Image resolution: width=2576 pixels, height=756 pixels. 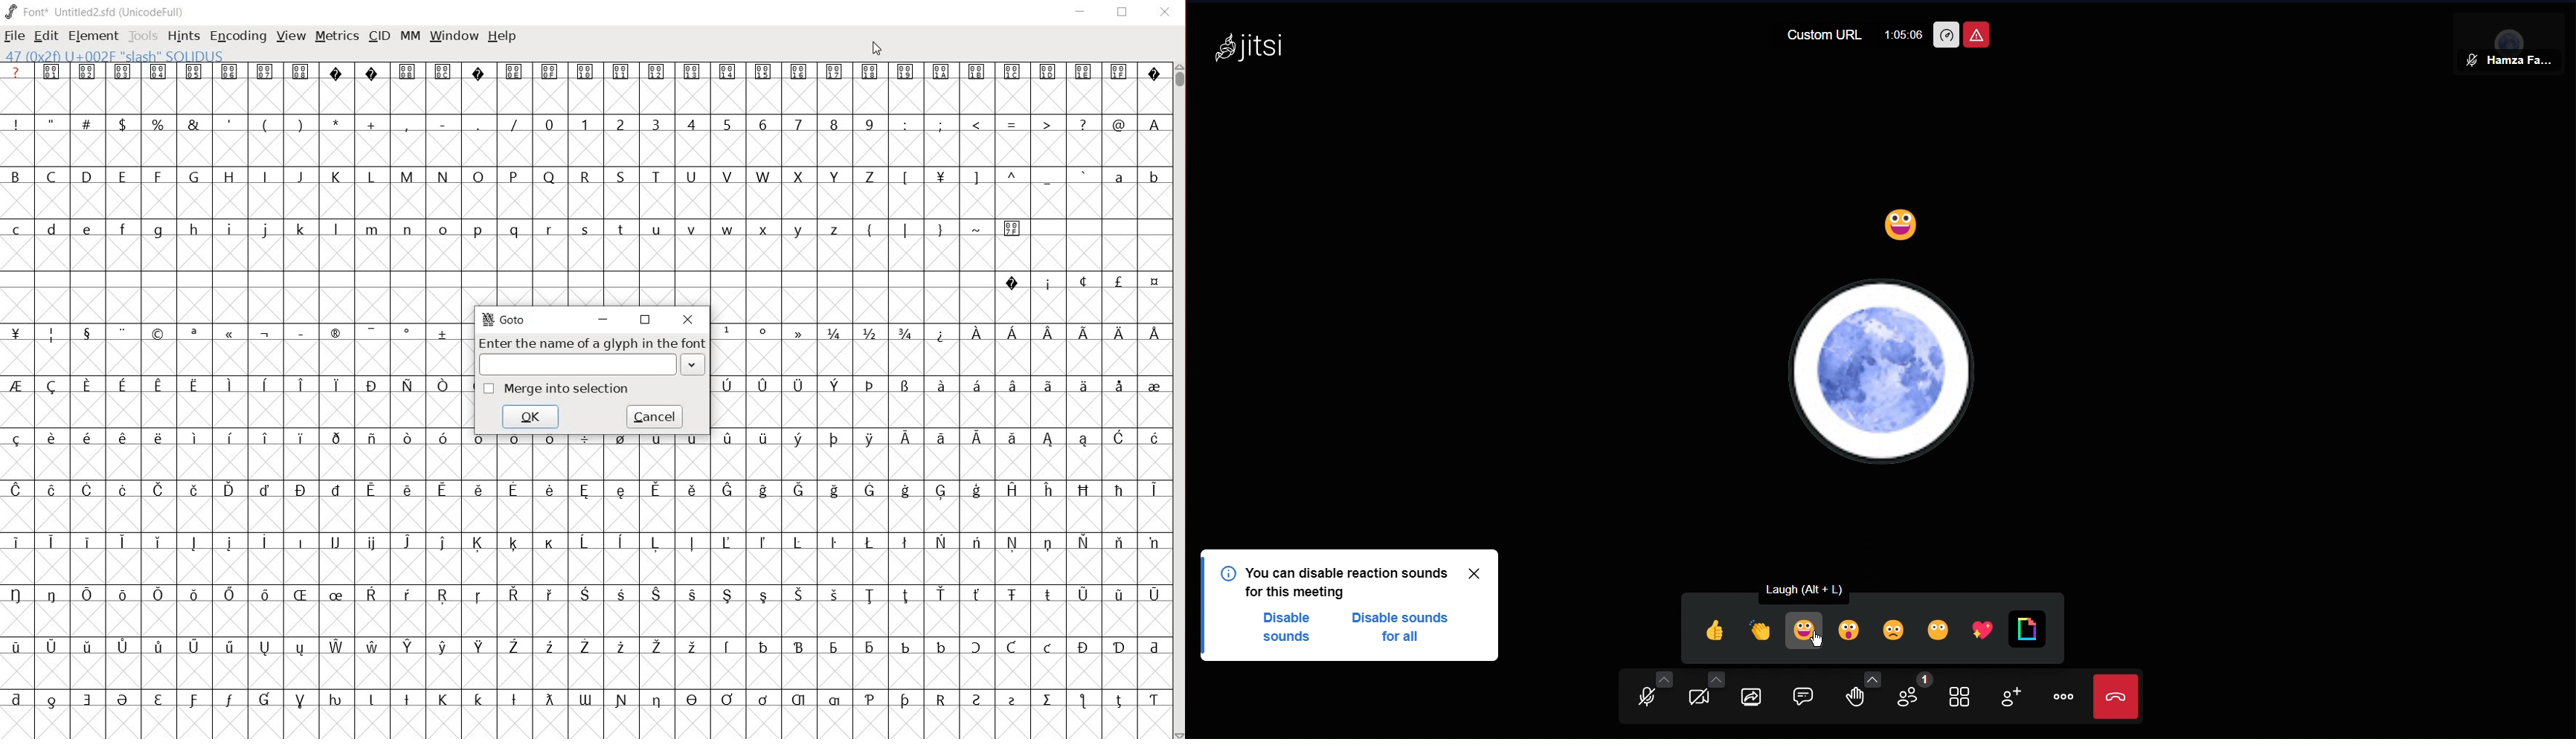 What do you see at coordinates (588, 150) in the screenshot?
I see `empty cells` at bounding box center [588, 150].